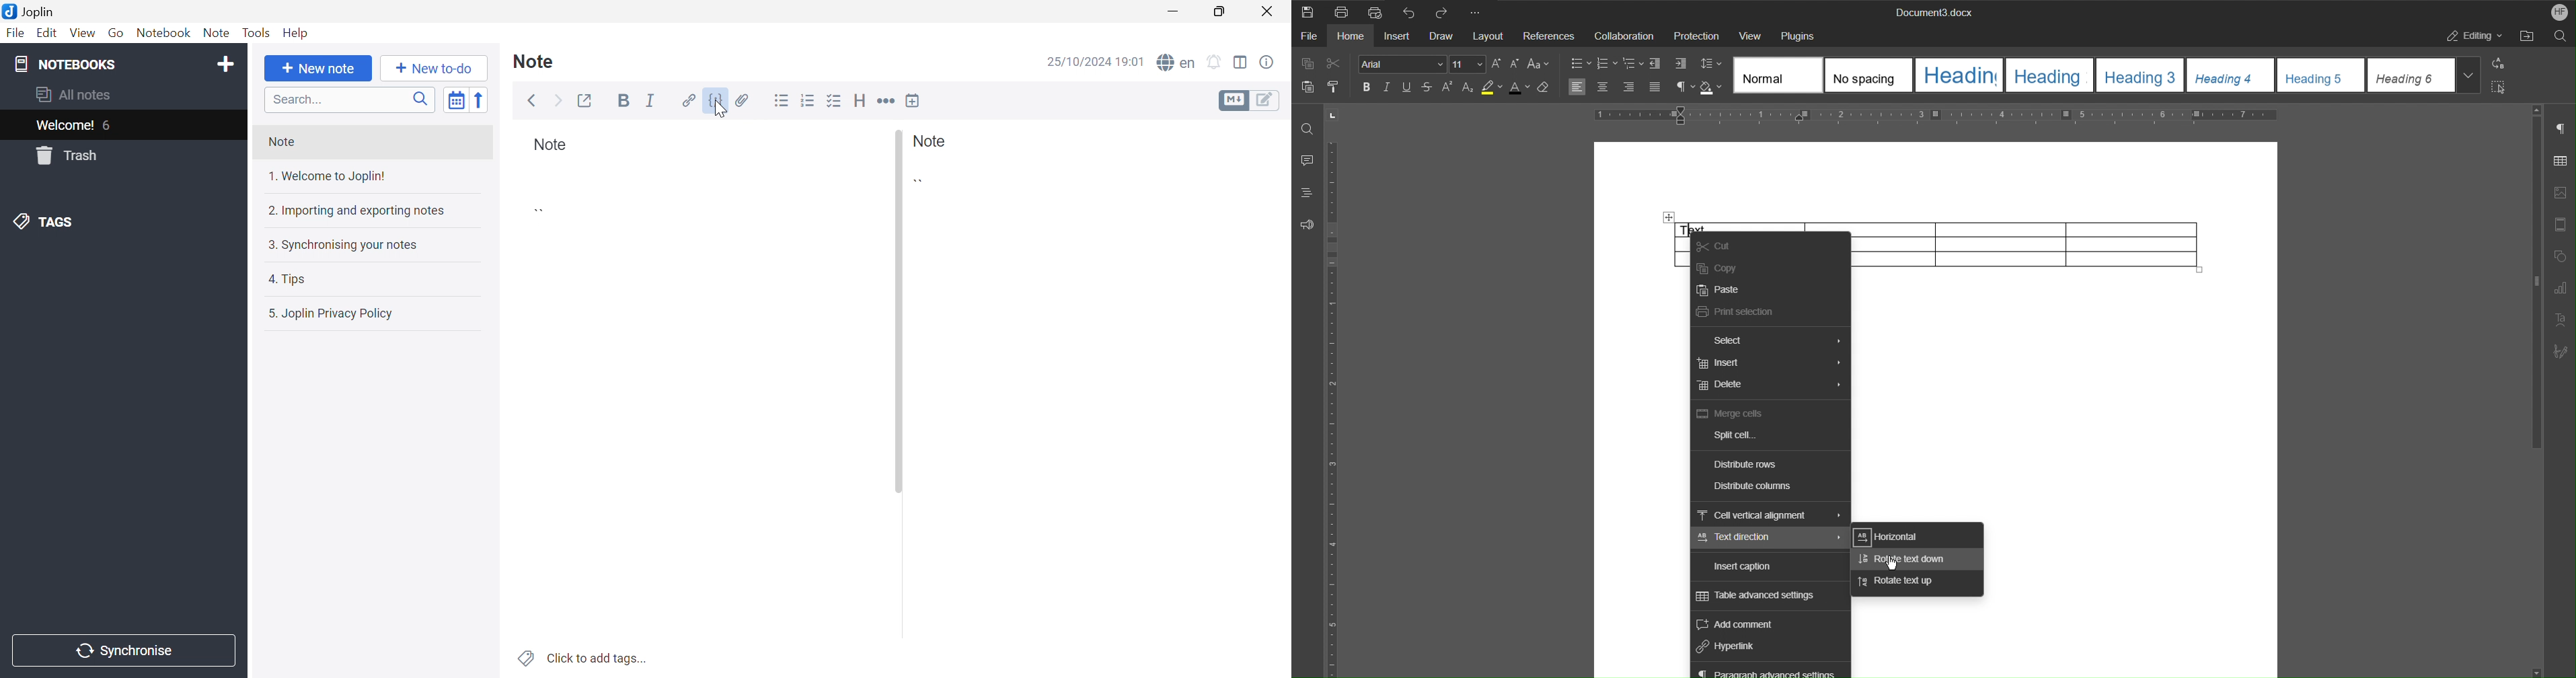 This screenshot has width=2576, height=700. I want to click on Quick Print, so click(1374, 11).